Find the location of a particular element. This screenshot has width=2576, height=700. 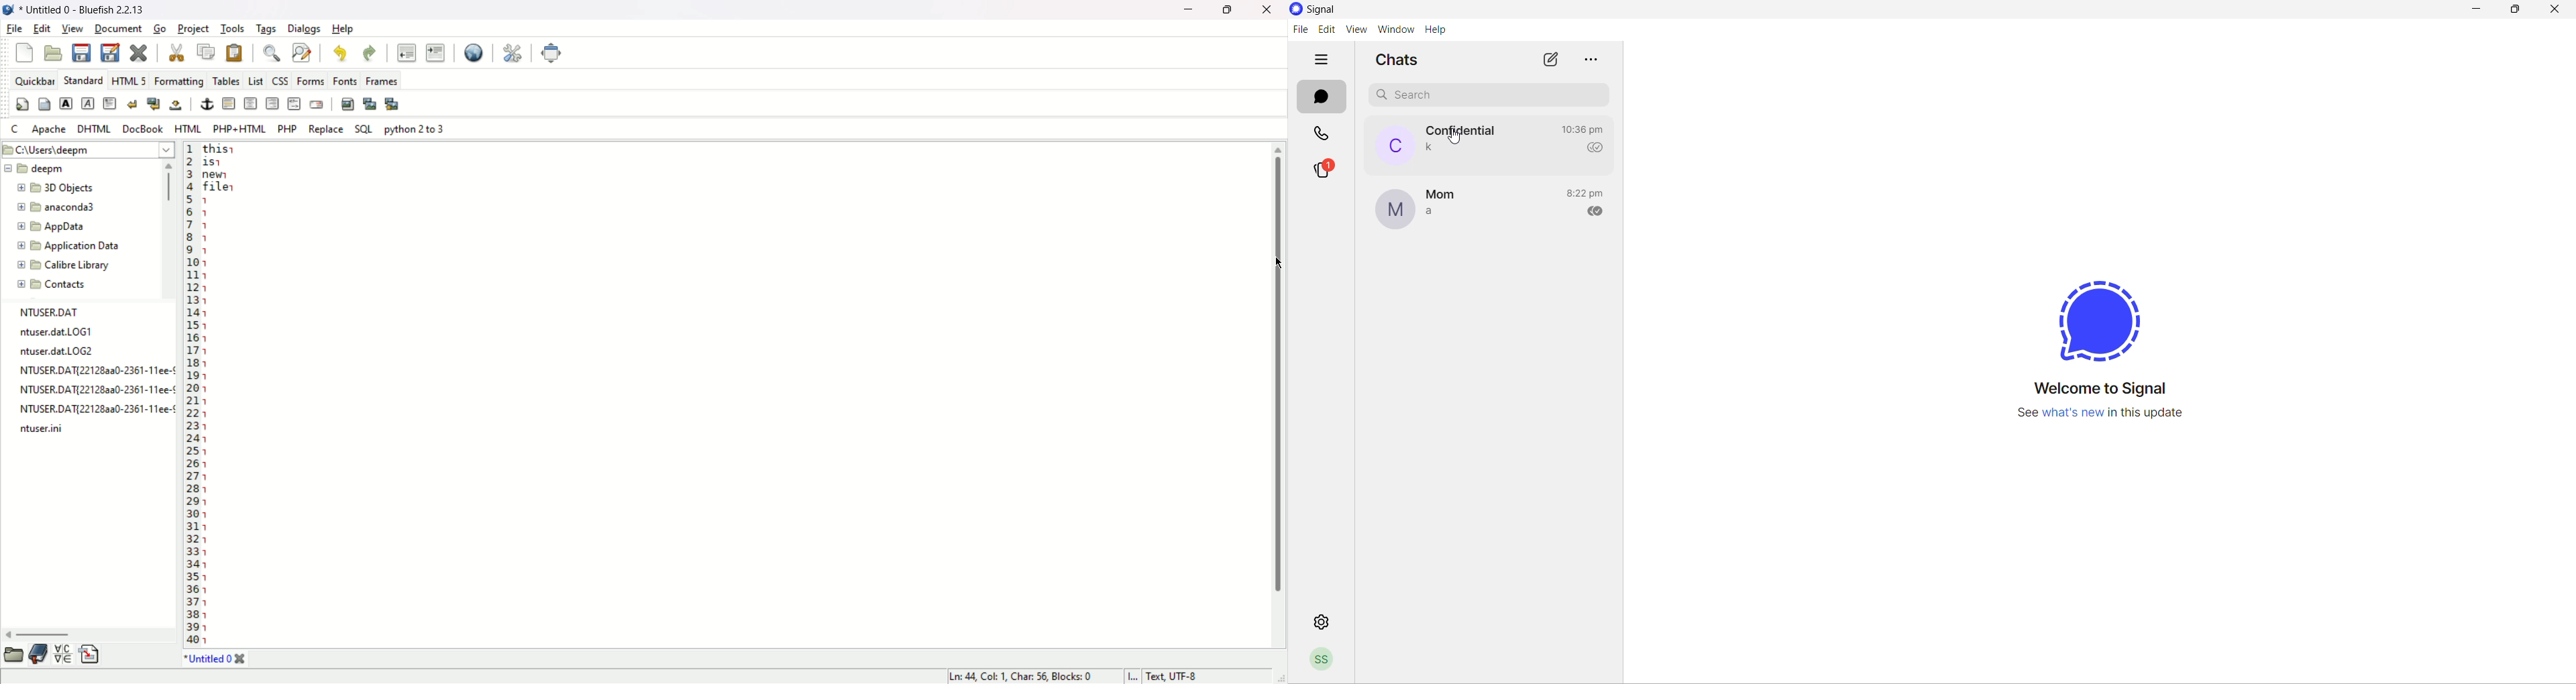

go is located at coordinates (160, 30).